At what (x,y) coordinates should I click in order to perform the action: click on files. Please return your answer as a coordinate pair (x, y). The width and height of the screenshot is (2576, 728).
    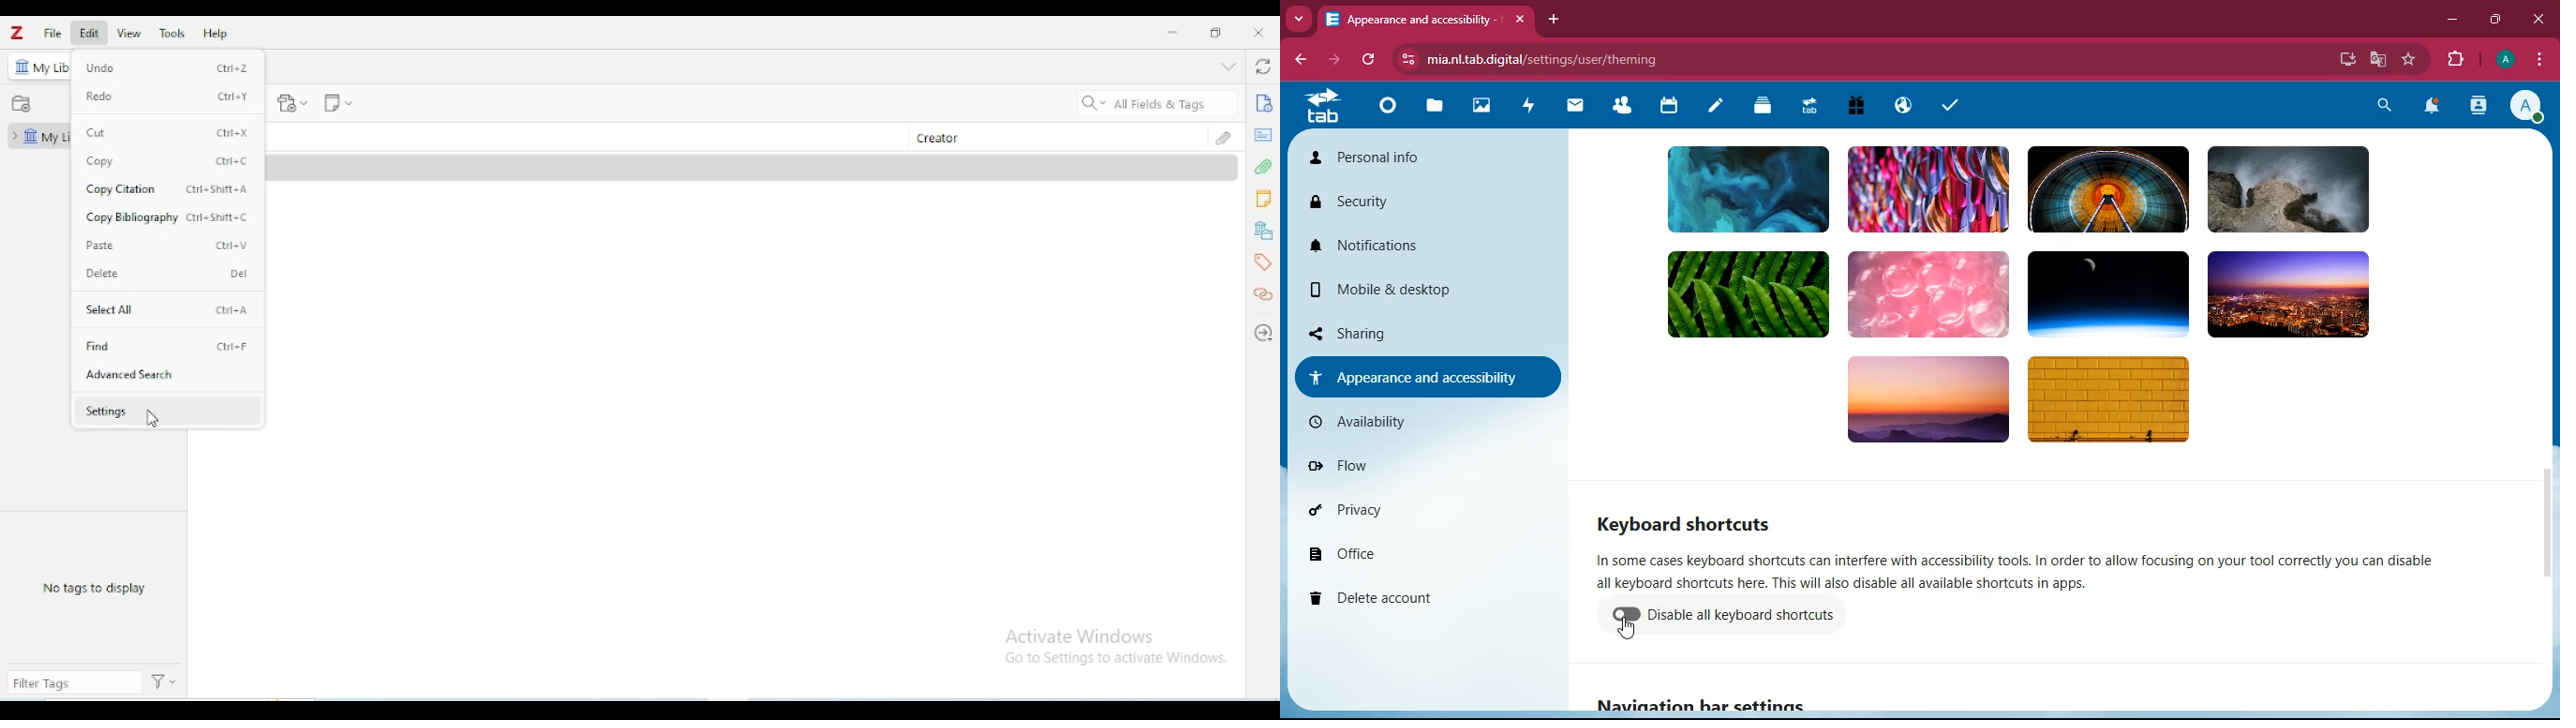
    Looking at the image, I should click on (1436, 106).